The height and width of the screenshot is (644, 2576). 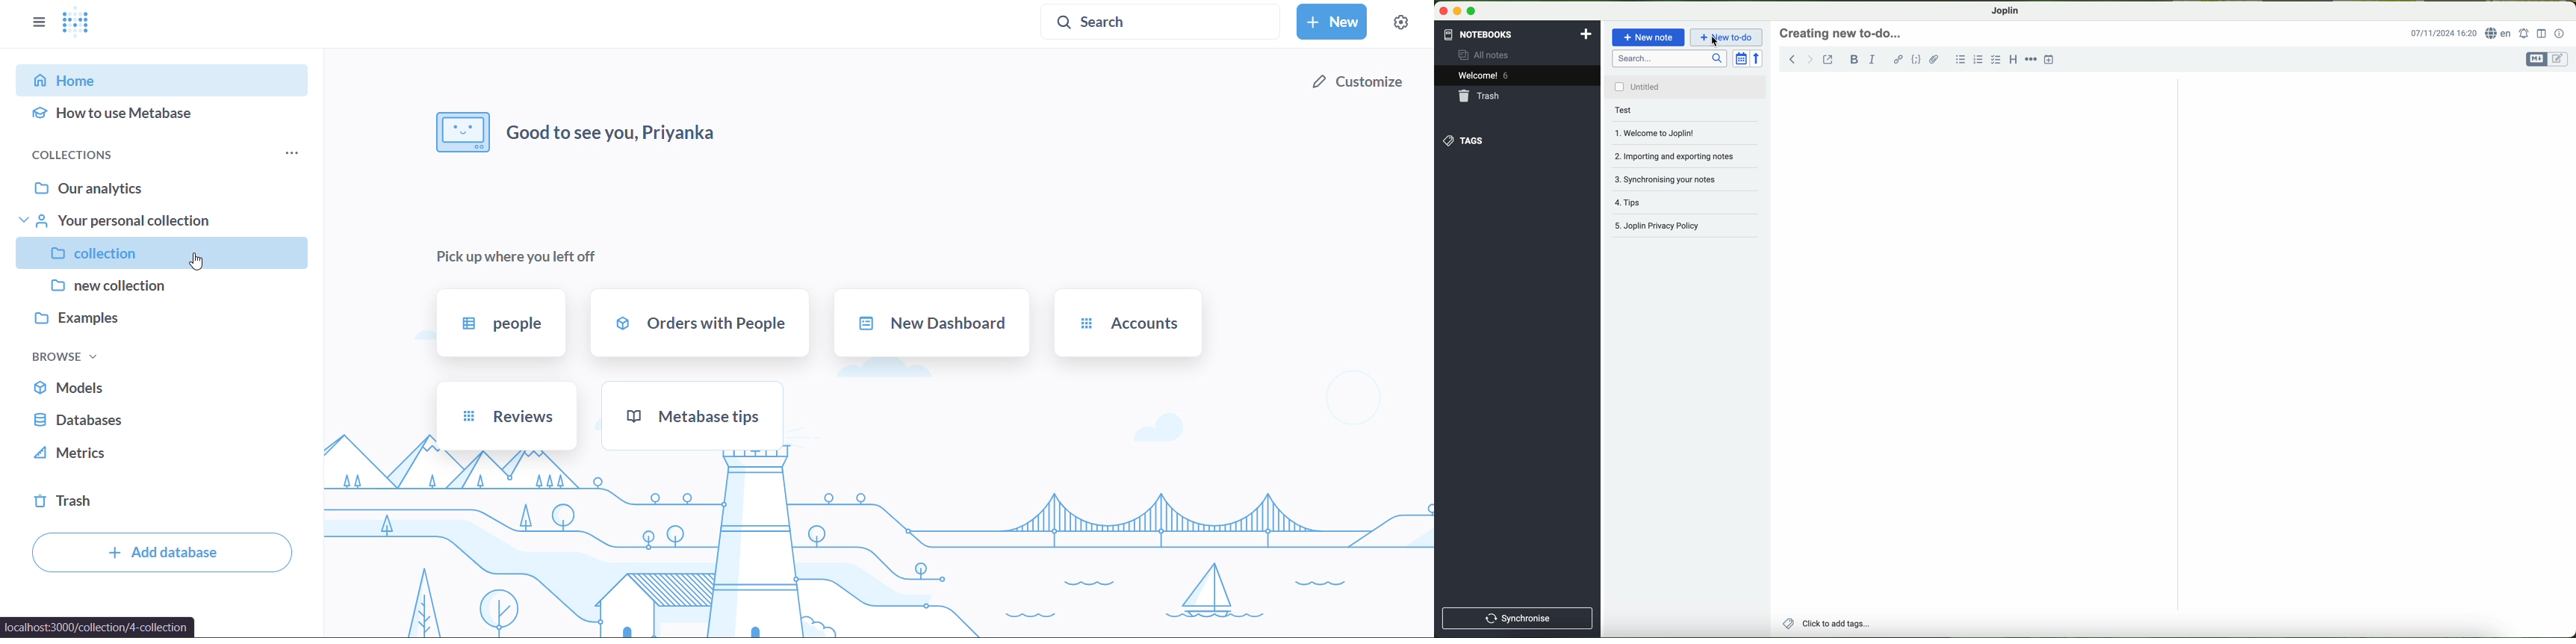 What do you see at coordinates (1517, 35) in the screenshot?
I see `notebooks tab` at bounding box center [1517, 35].